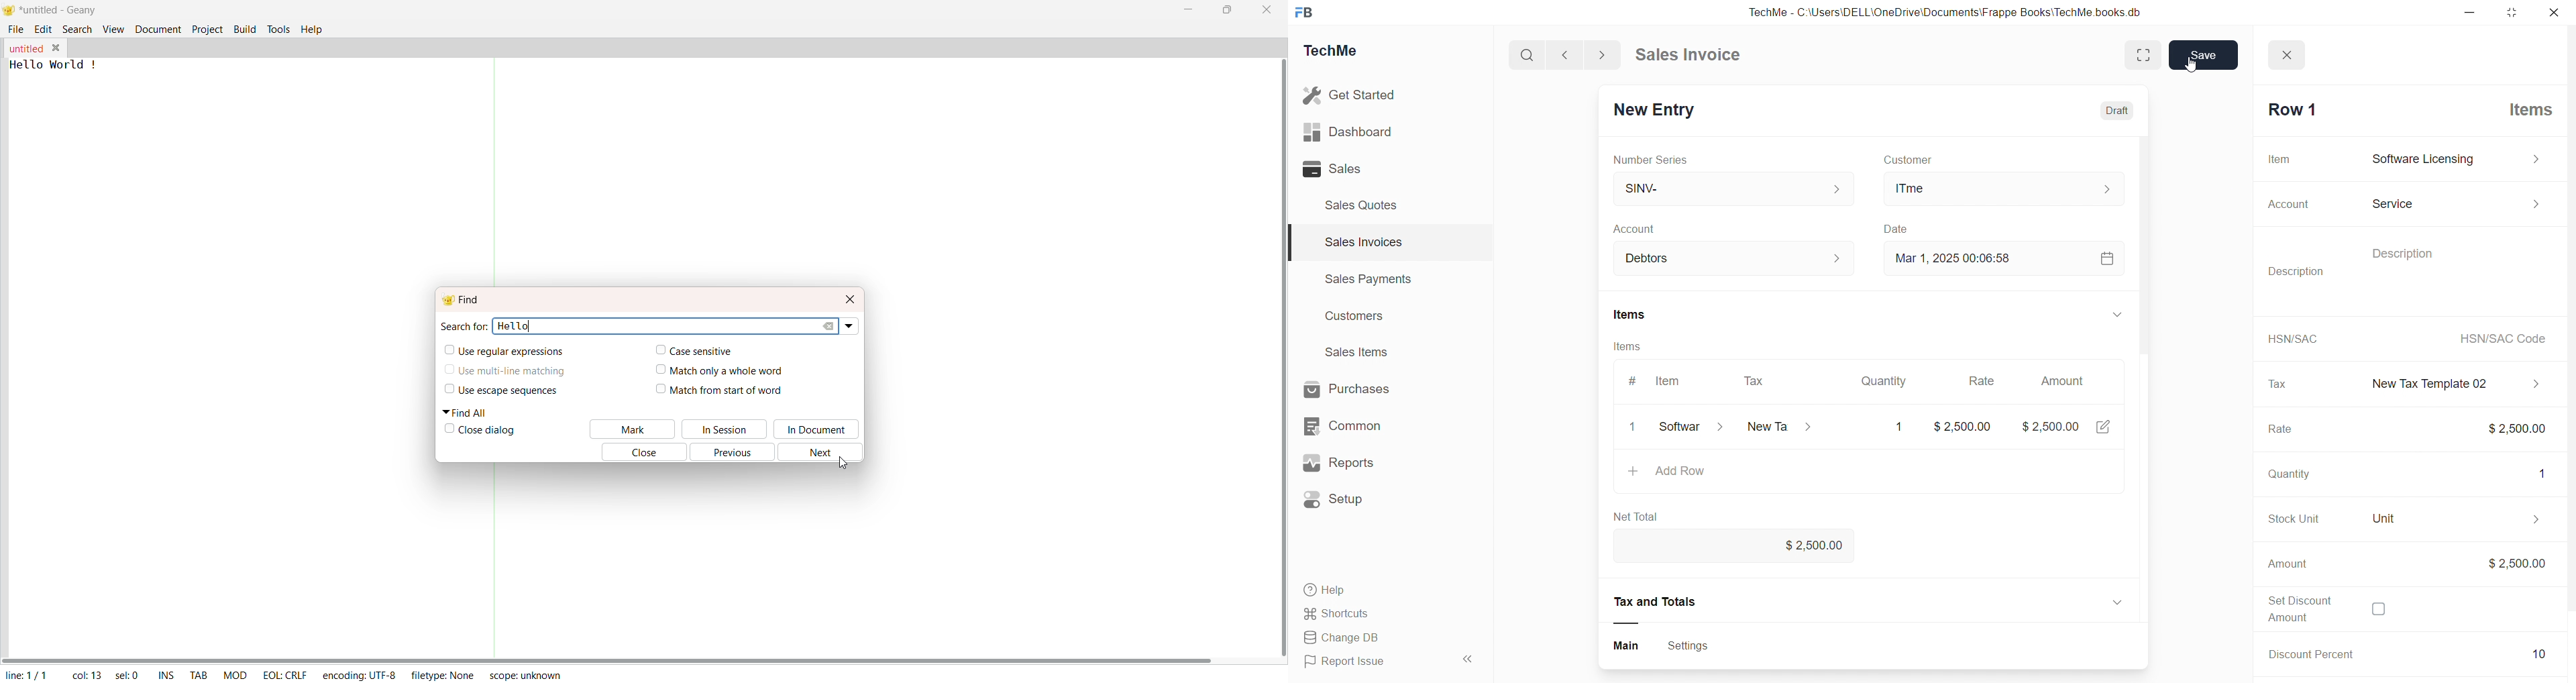  I want to click on Increase decrease button, so click(1837, 257).